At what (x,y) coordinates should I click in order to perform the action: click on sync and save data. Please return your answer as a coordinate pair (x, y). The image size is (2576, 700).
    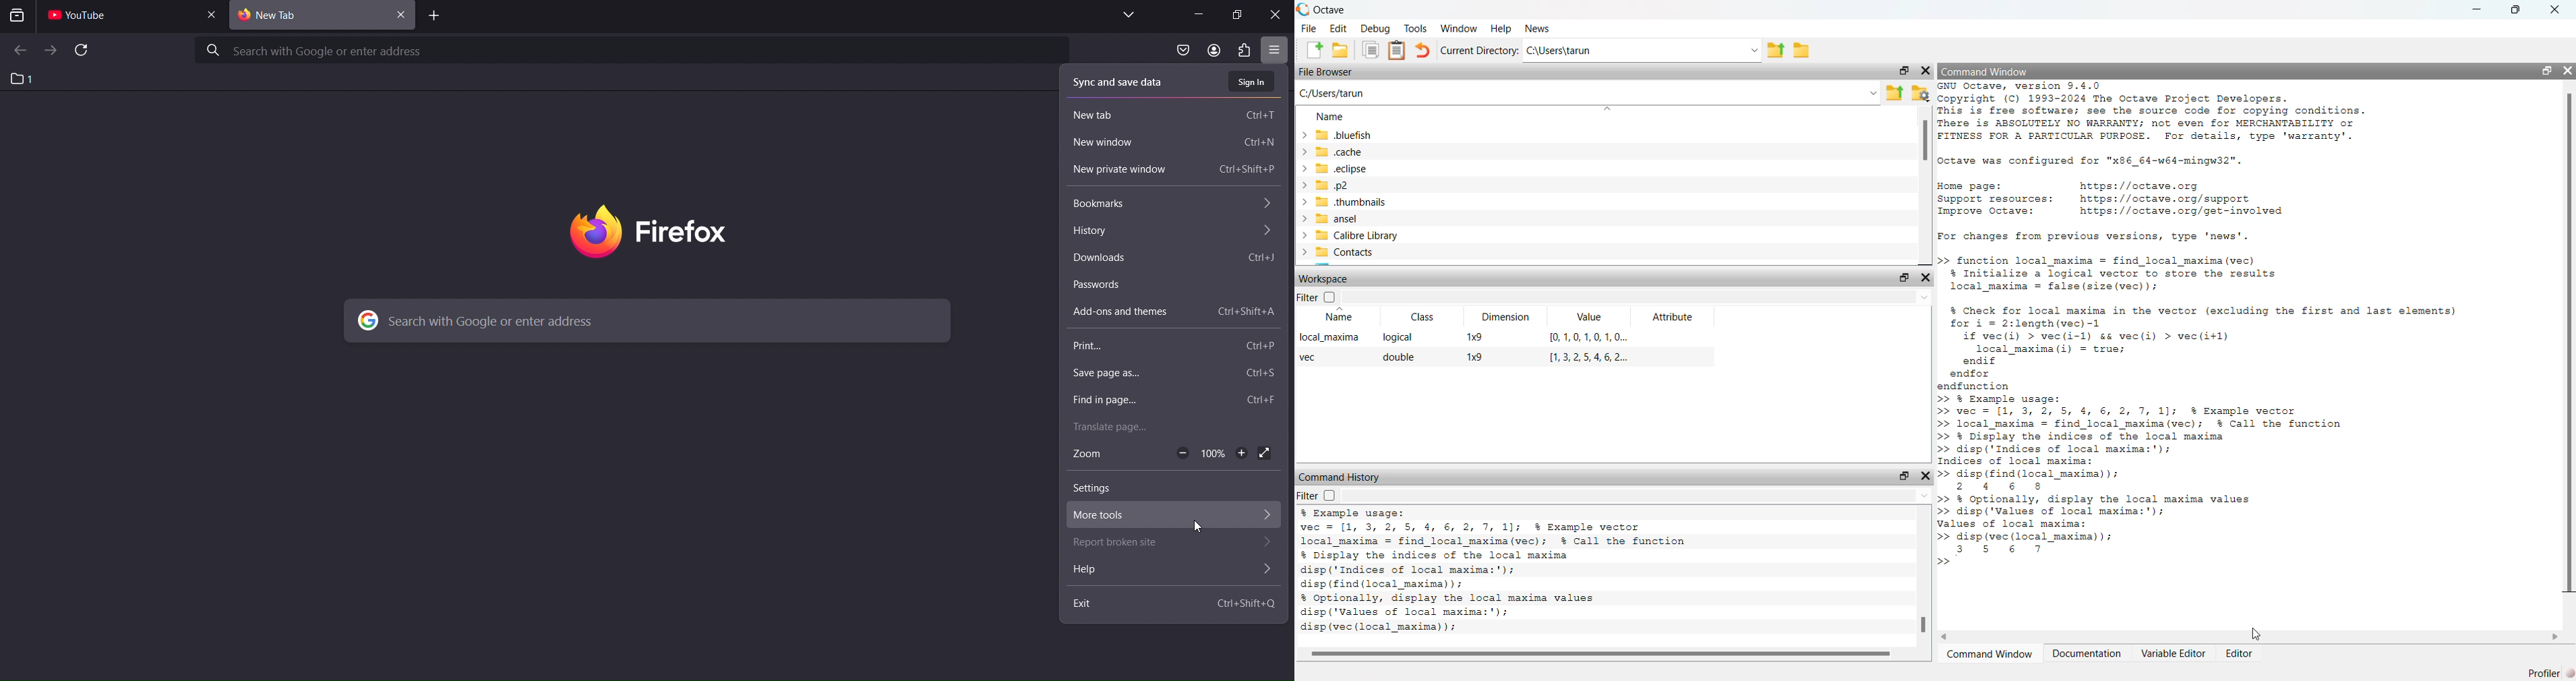
    Looking at the image, I should click on (1124, 82).